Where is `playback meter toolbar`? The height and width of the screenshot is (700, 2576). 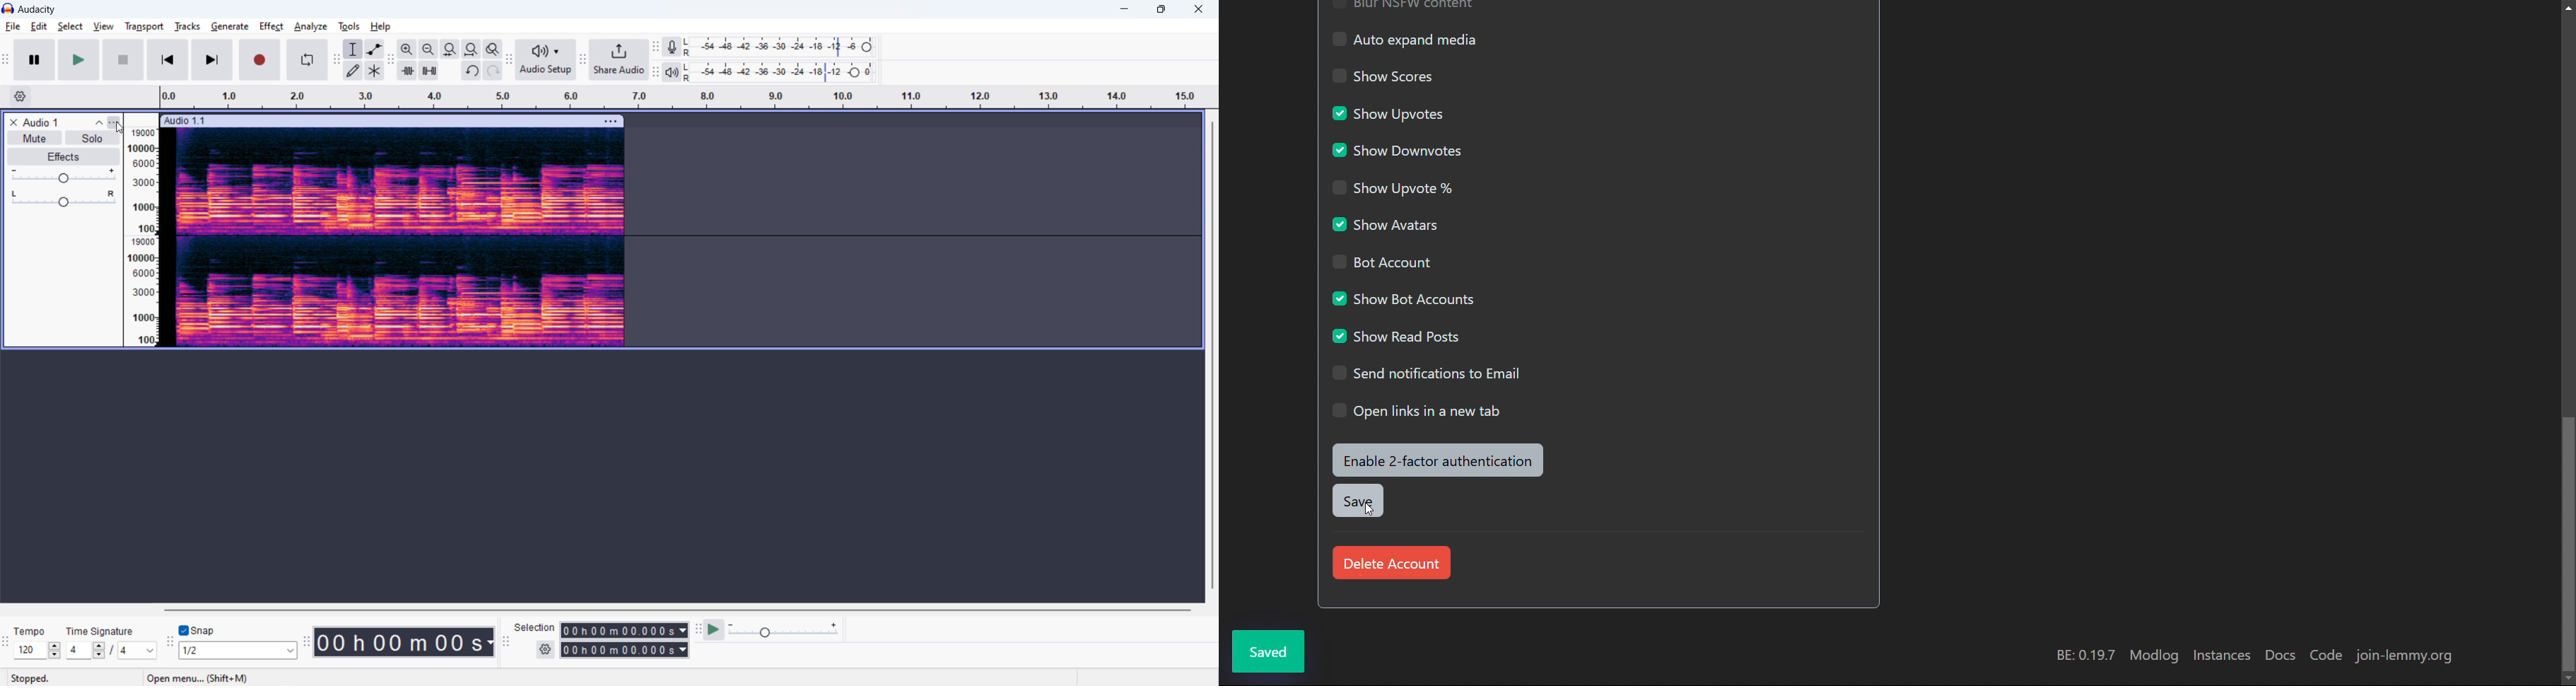
playback meter toolbar is located at coordinates (656, 72).